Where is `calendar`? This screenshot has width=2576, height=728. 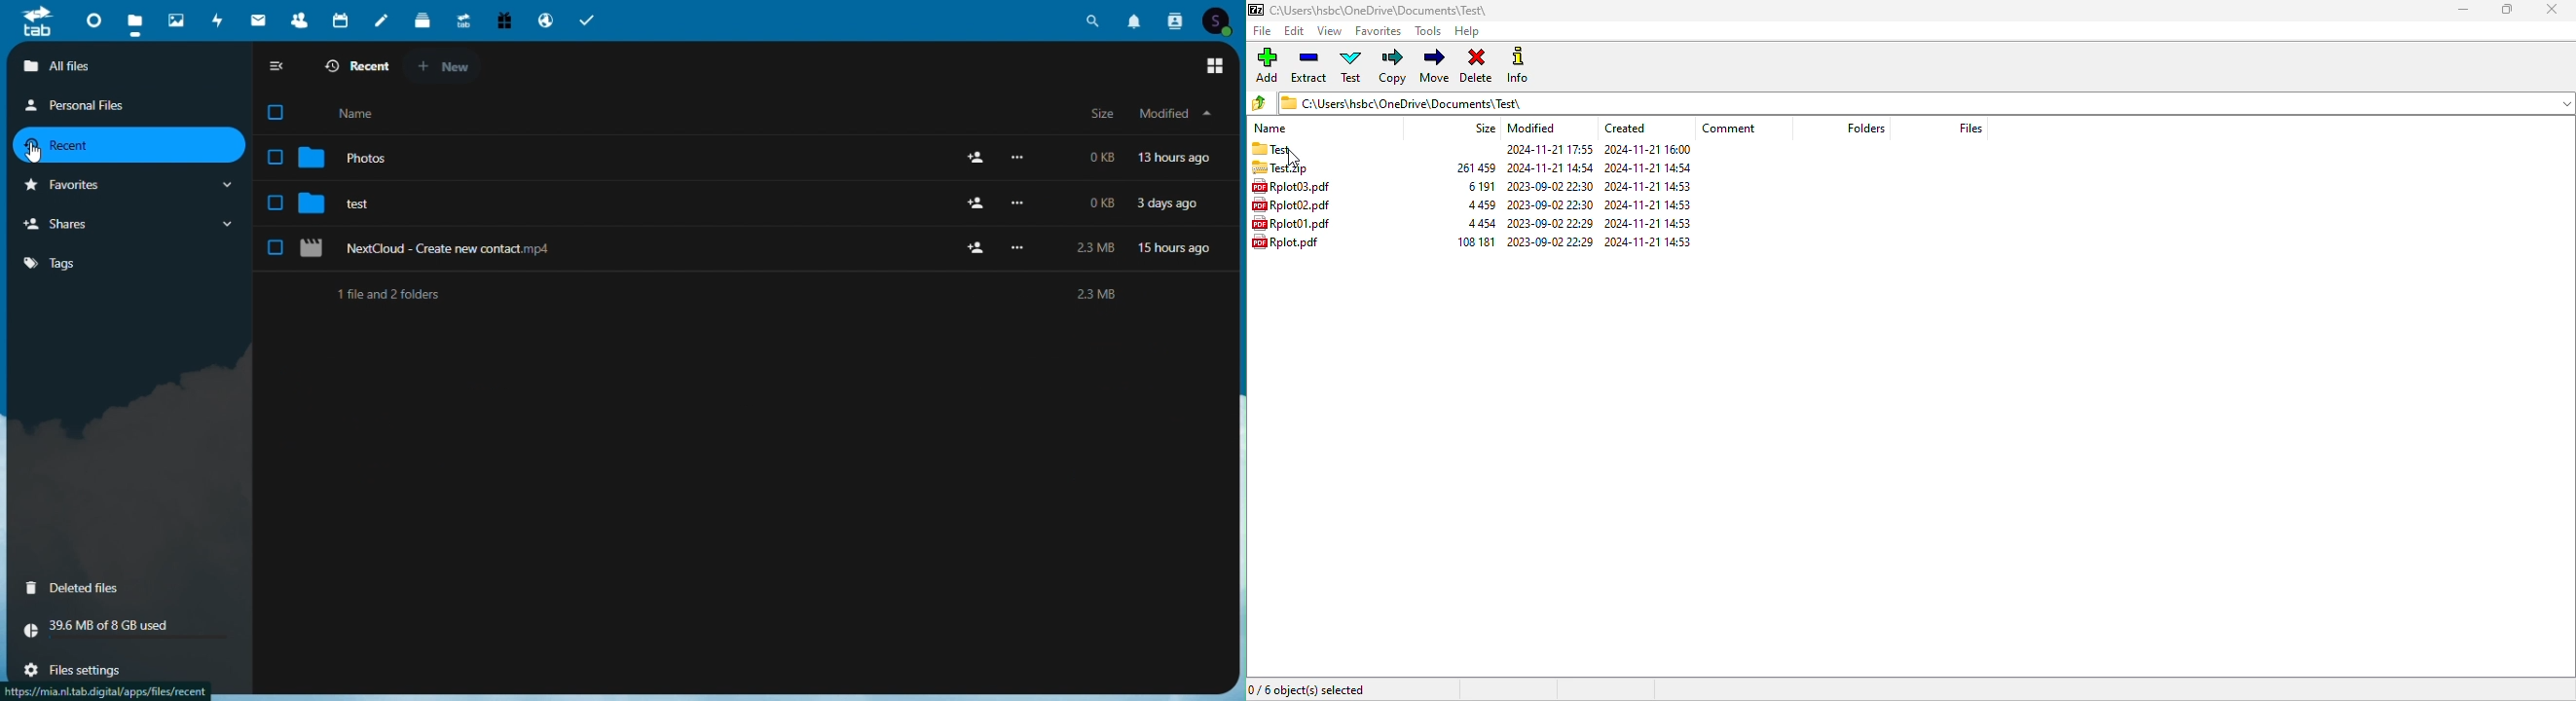
calendar is located at coordinates (336, 18).